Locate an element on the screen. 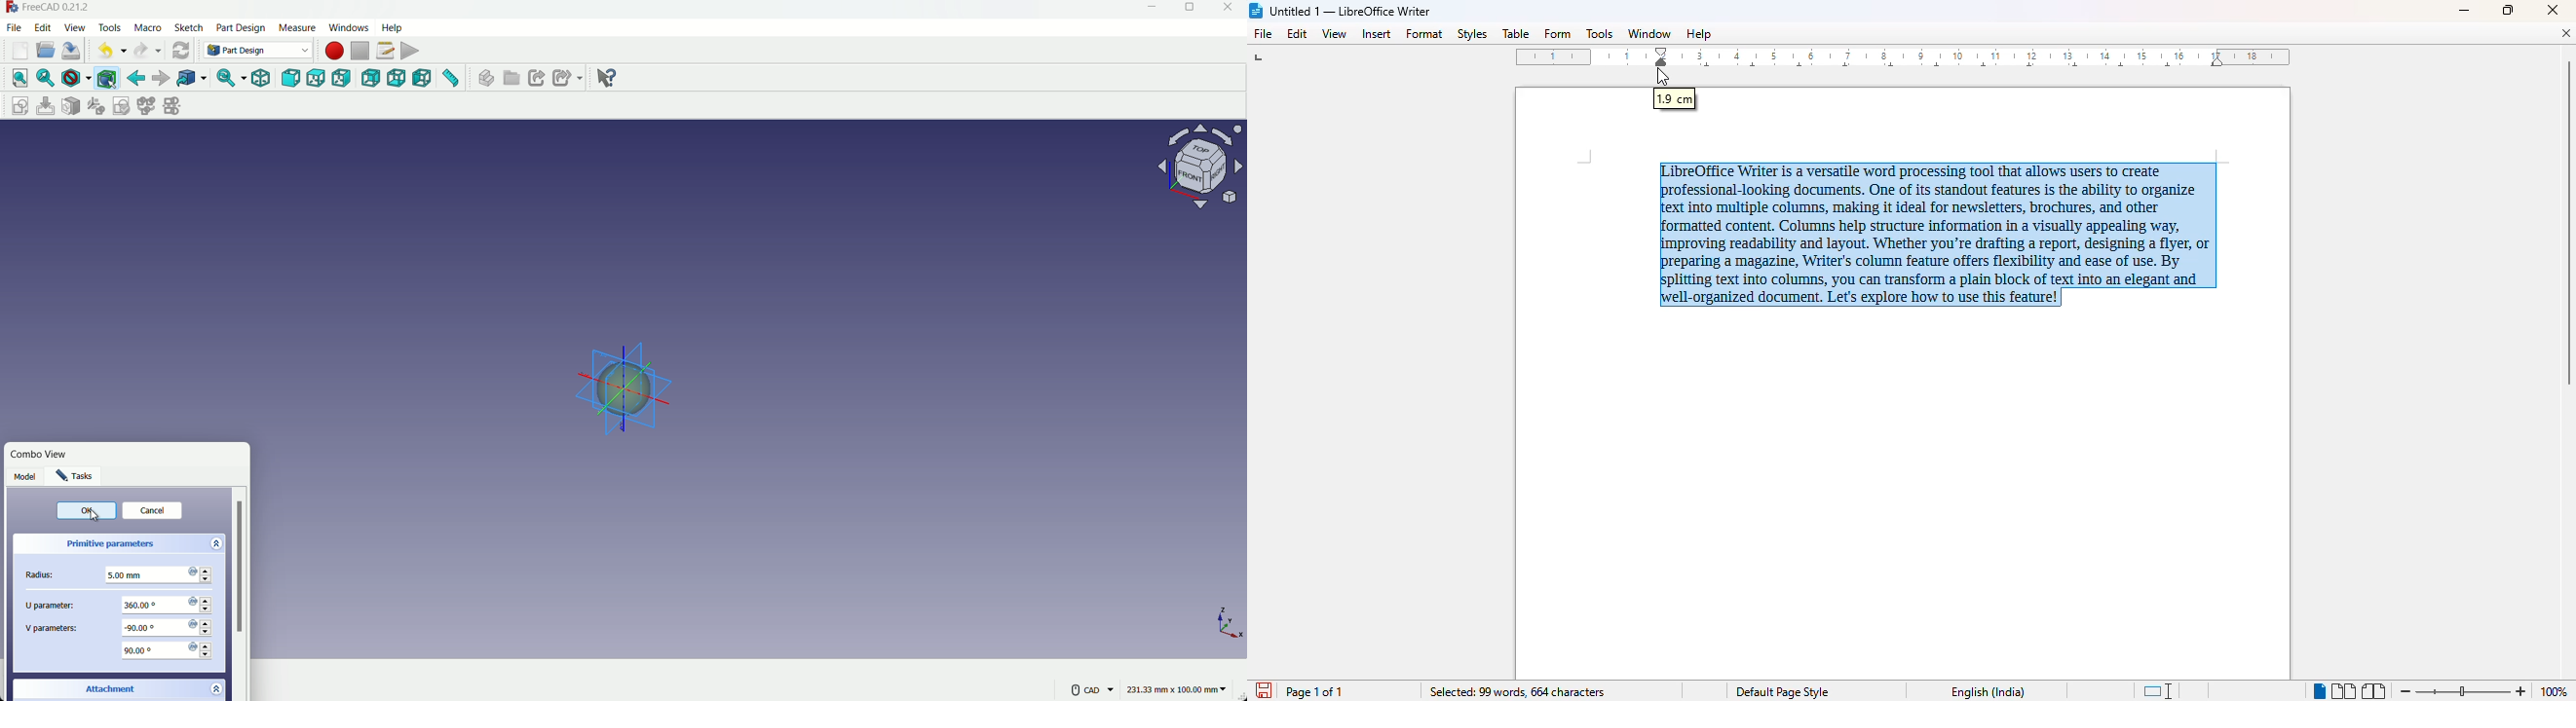 This screenshot has height=728, width=2576. help menu is located at coordinates (392, 28).